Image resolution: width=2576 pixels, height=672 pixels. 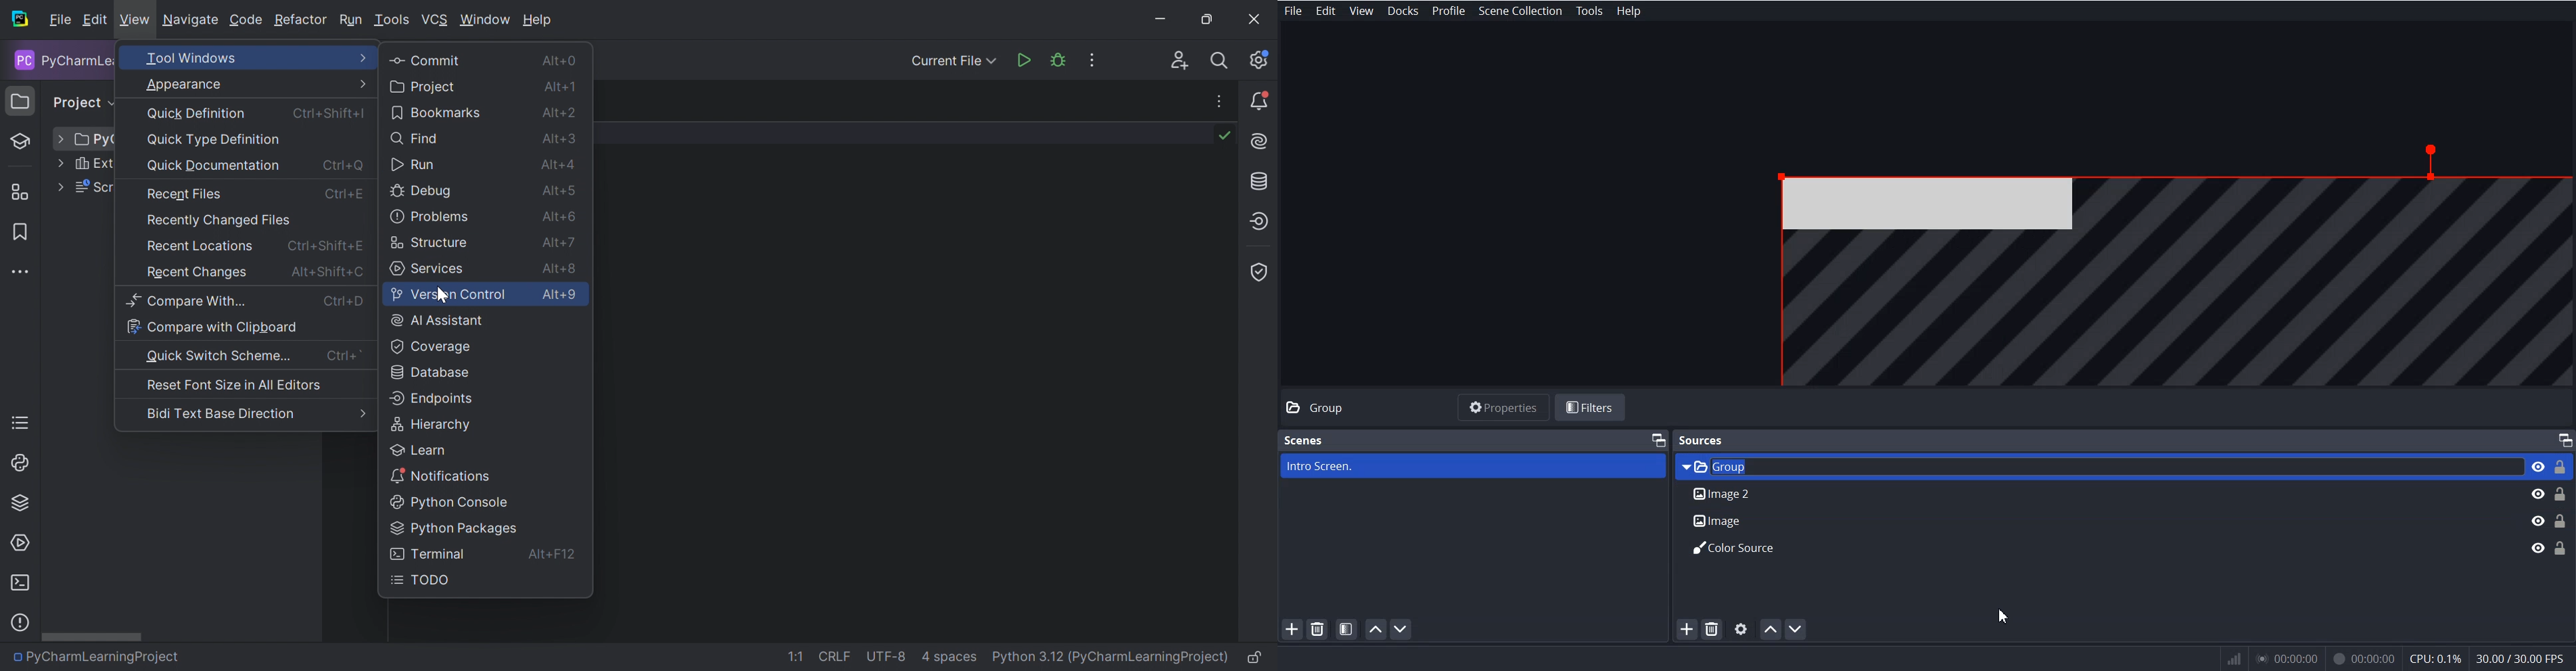 I want to click on PyCharm icon, so click(x=23, y=20).